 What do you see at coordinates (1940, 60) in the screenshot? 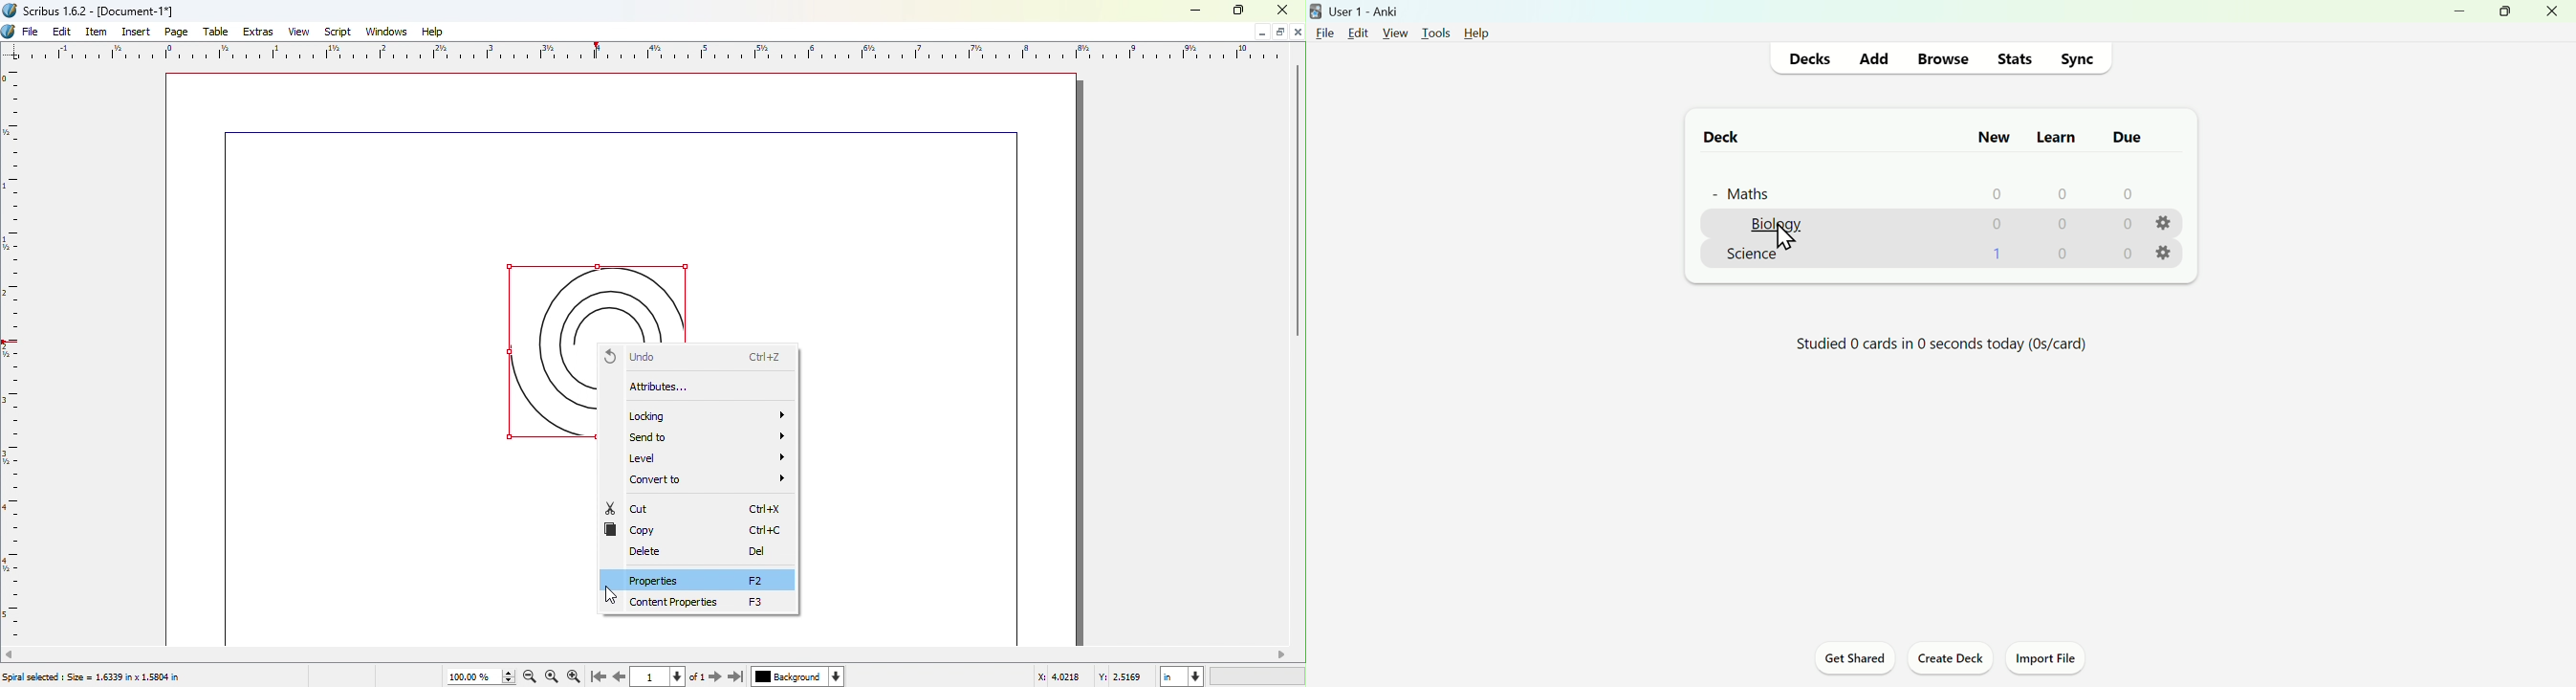
I see `Browse` at bounding box center [1940, 60].